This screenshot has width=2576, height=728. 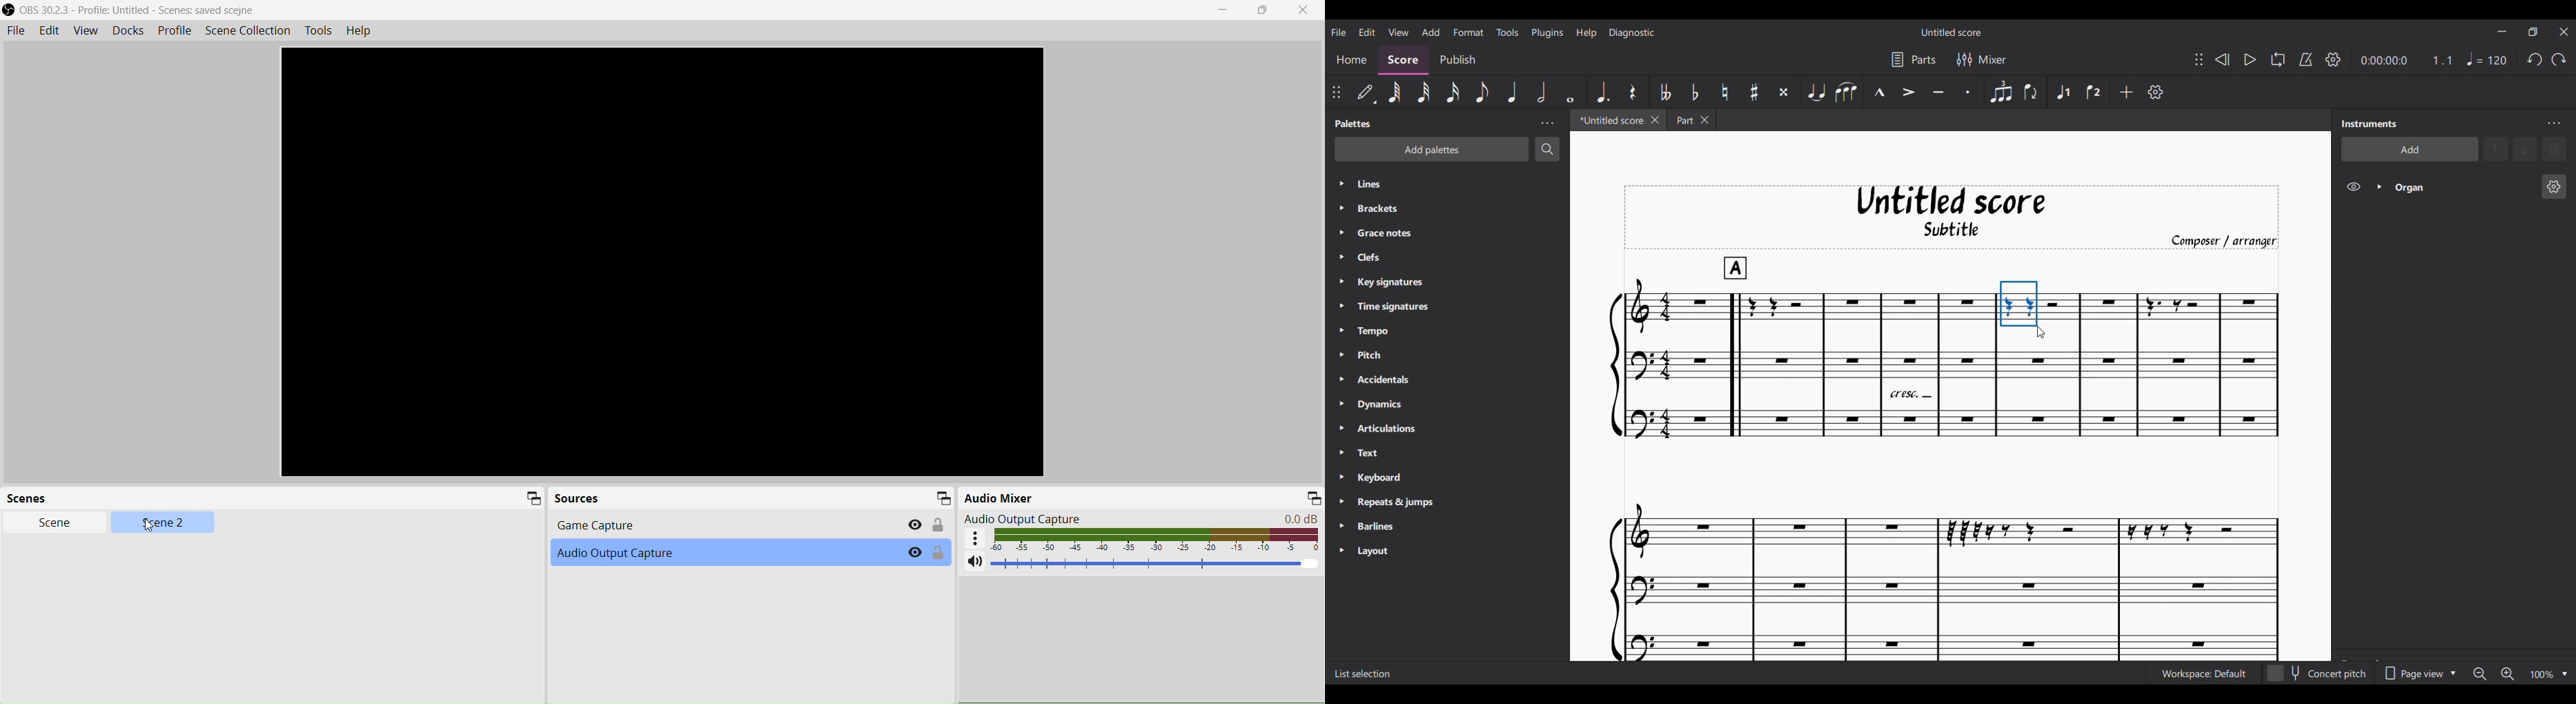 What do you see at coordinates (1142, 518) in the screenshot?
I see `Audio Output Capture` at bounding box center [1142, 518].